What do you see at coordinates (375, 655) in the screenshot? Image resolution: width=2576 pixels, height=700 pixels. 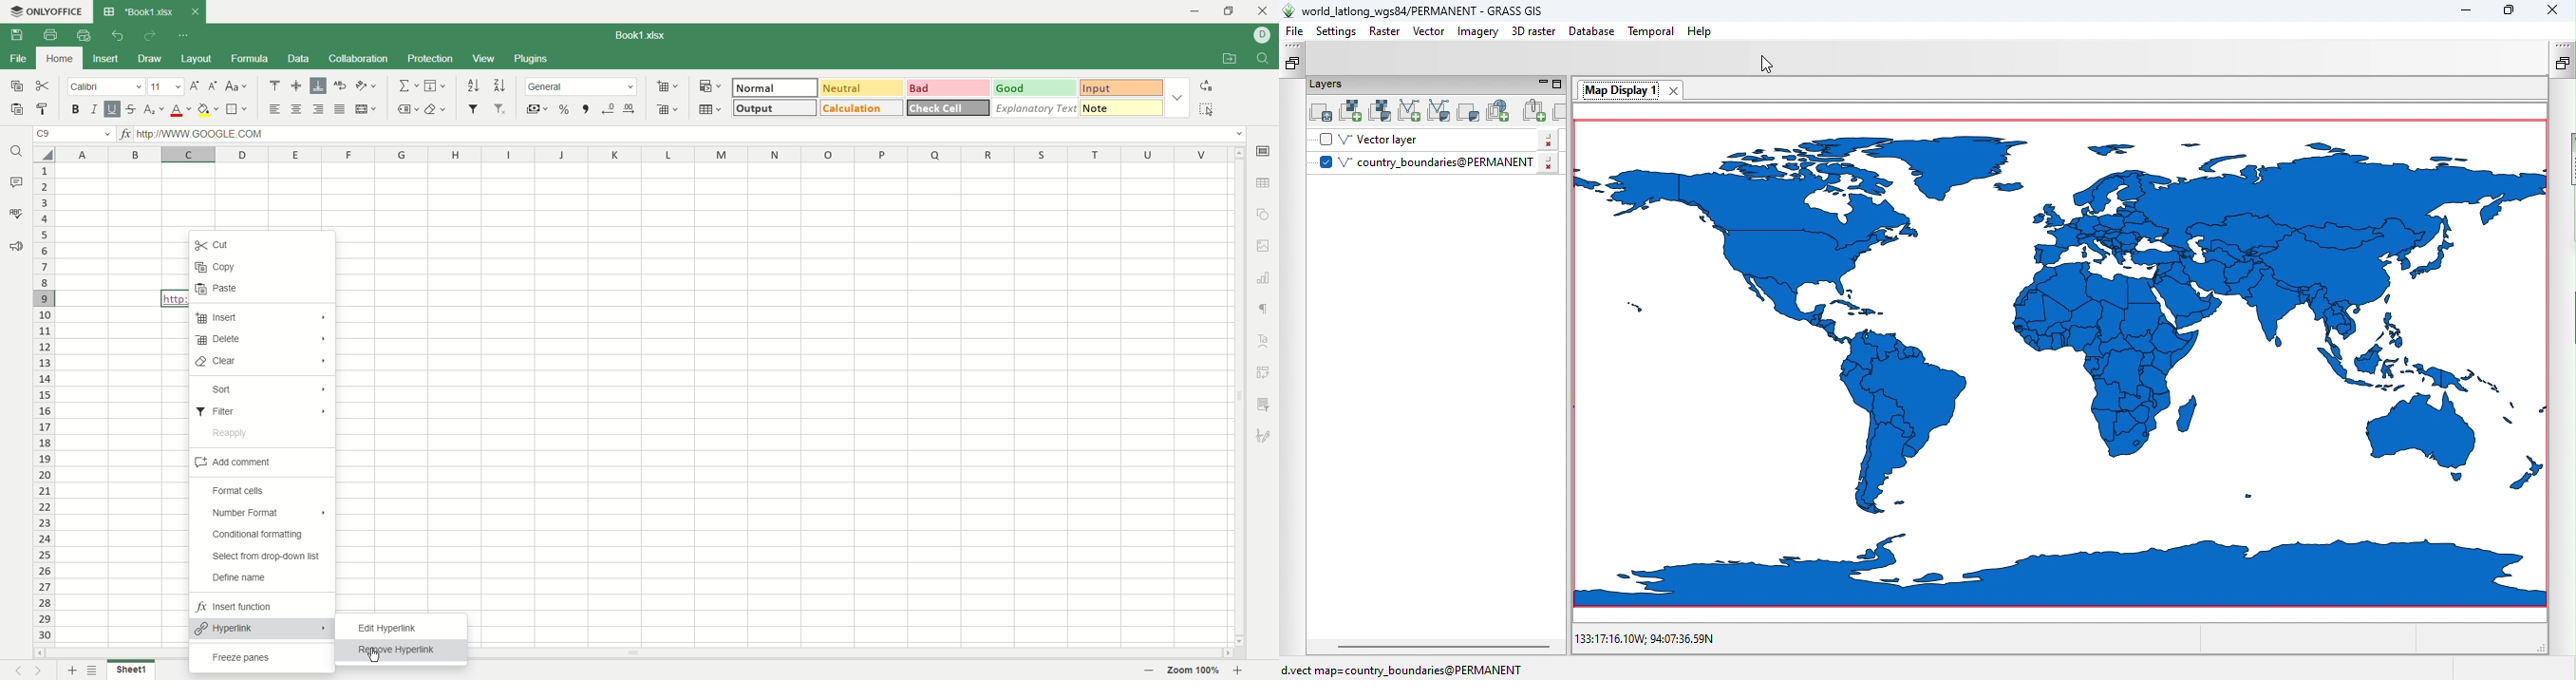 I see `cursor` at bounding box center [375, 655].